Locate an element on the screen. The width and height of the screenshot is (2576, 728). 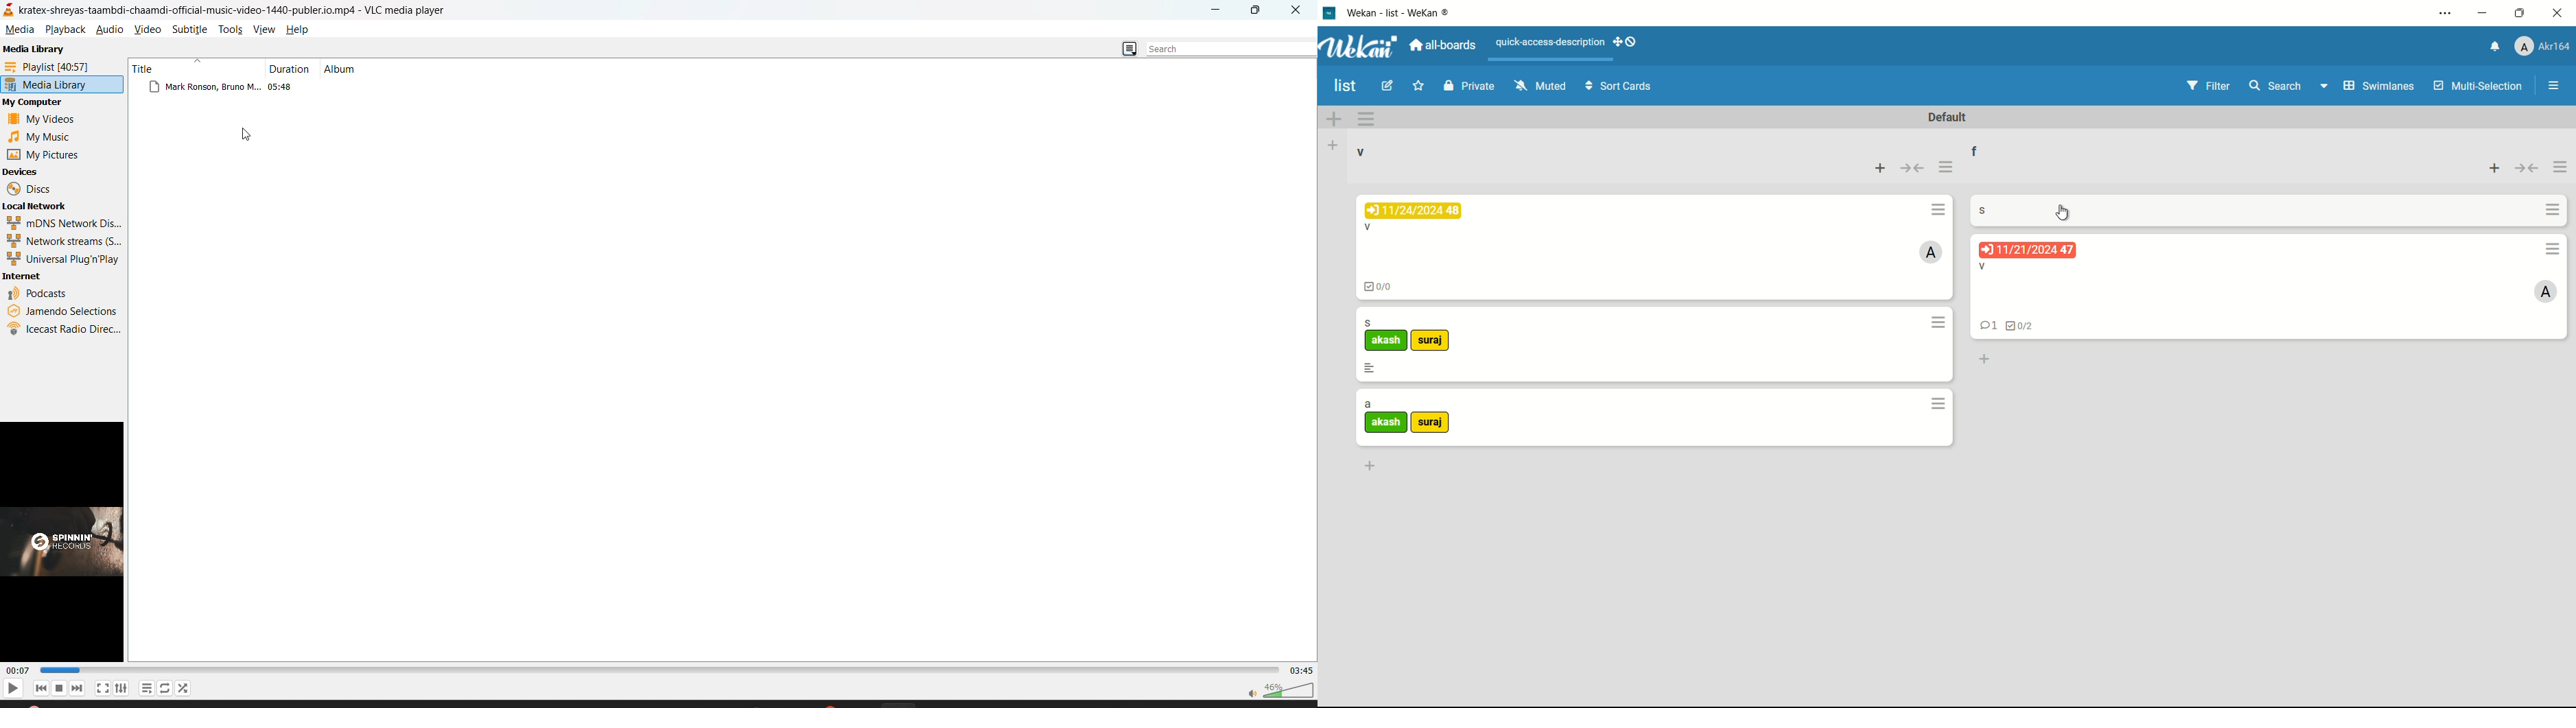
label-2 is located at coordinates (1430, 423).